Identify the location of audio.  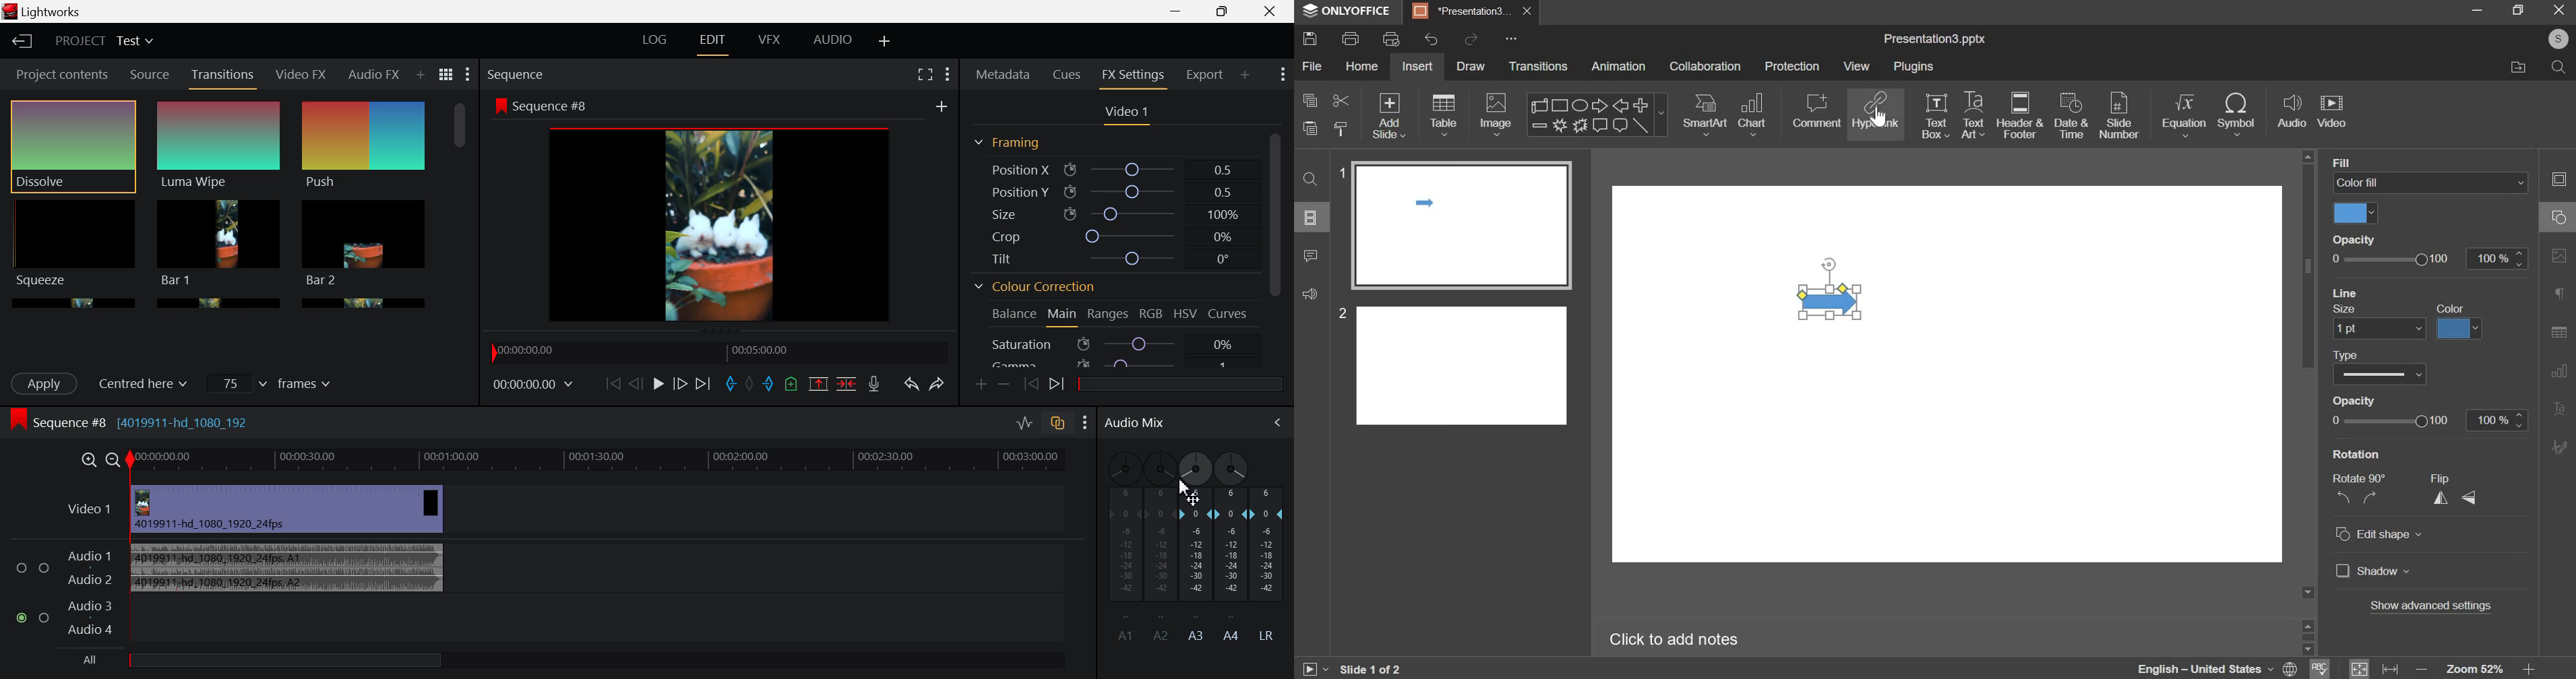
(2293, 111).